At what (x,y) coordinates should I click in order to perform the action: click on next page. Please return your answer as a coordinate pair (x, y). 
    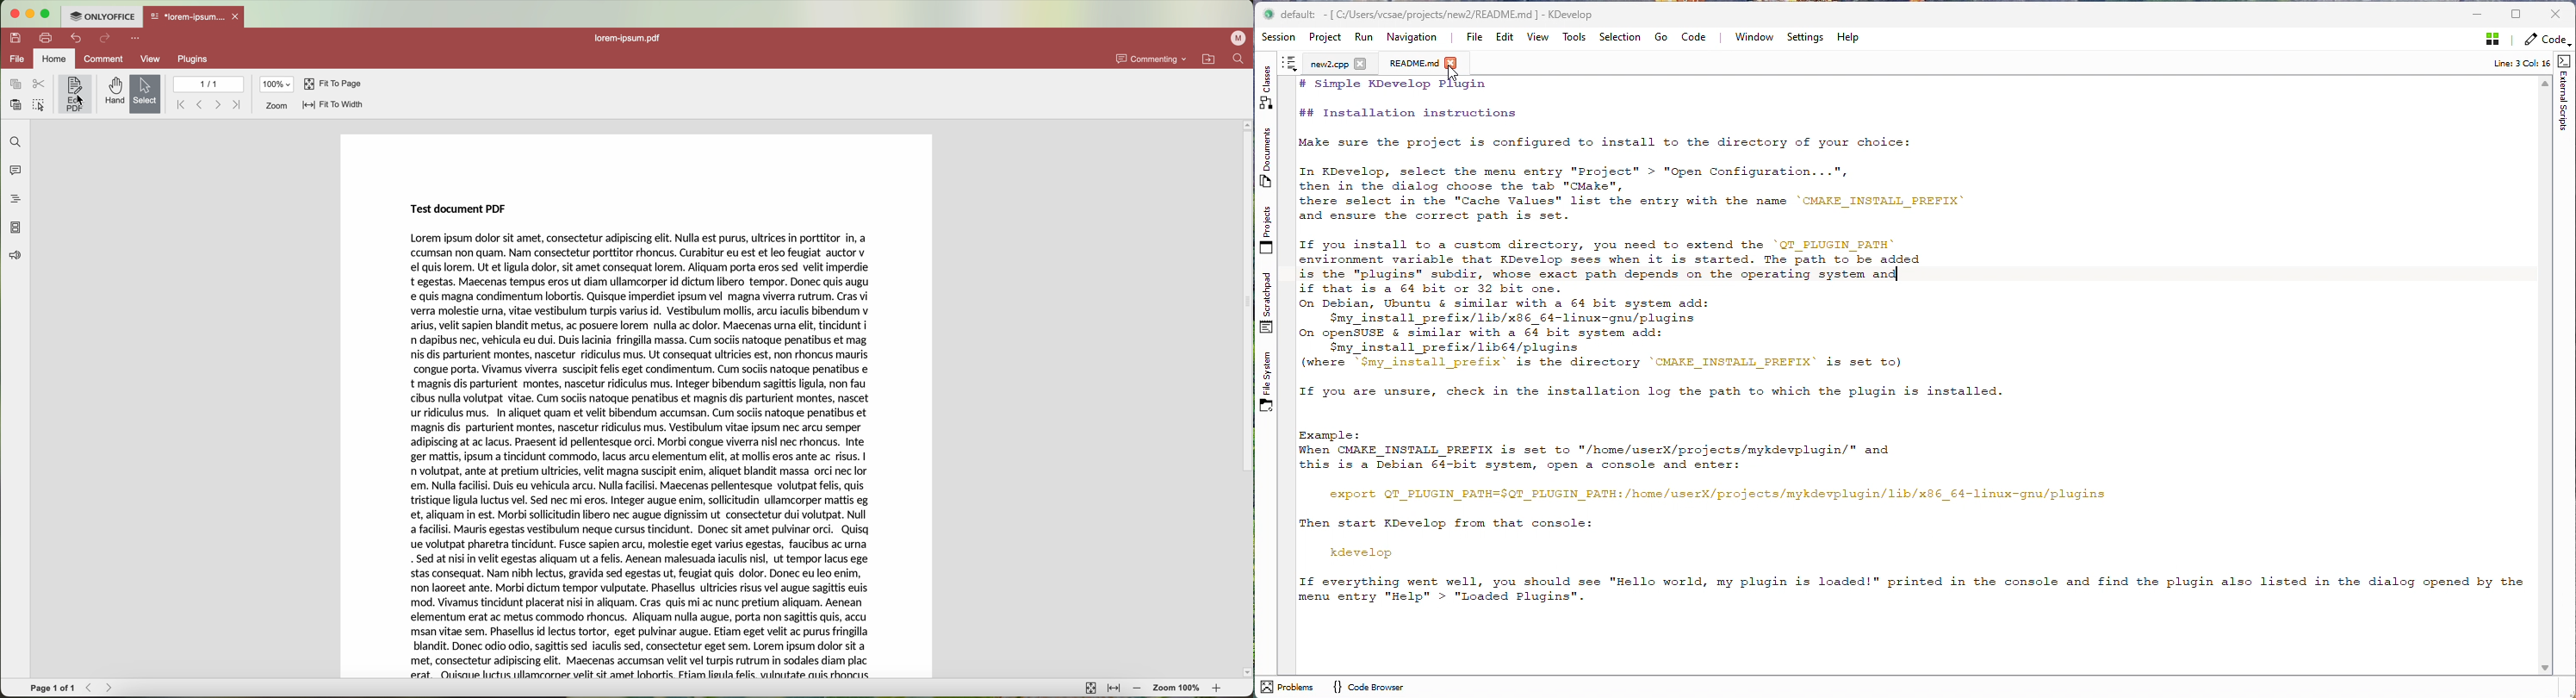
    Looking at the image, I should click on (218, 105).